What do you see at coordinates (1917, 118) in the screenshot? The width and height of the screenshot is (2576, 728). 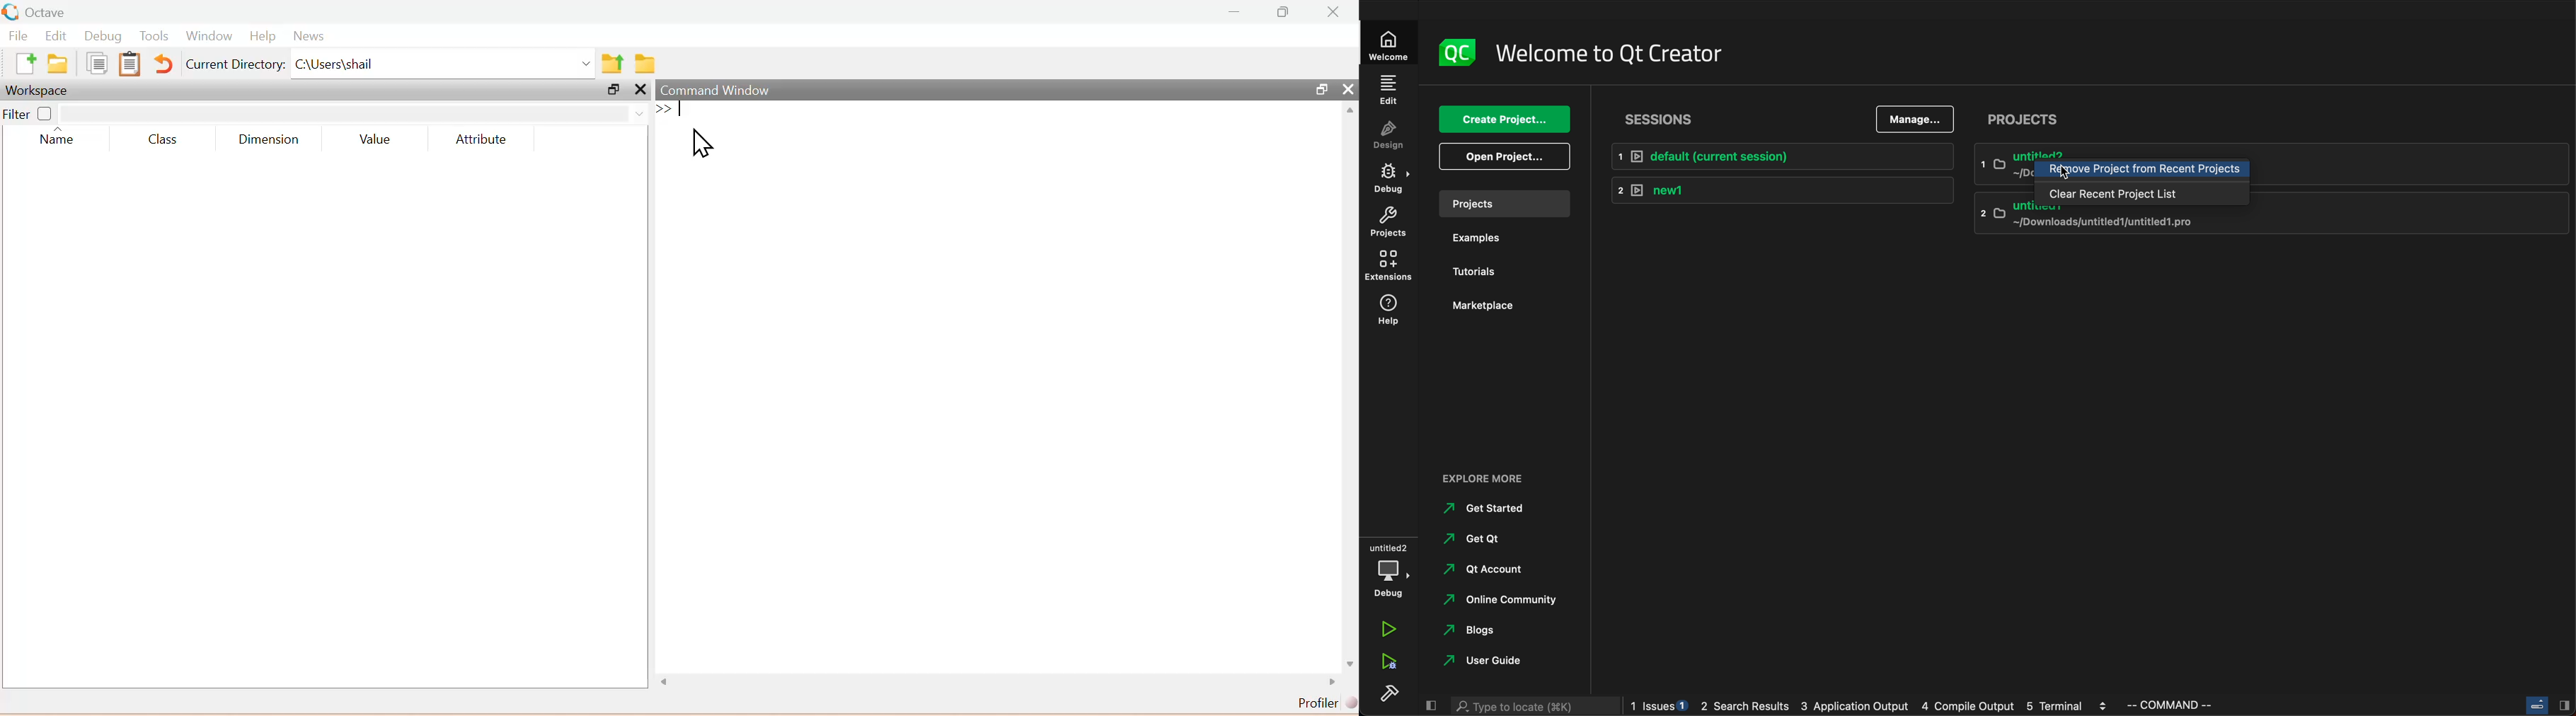 I see `manage` at bounding box center [1917, 118].